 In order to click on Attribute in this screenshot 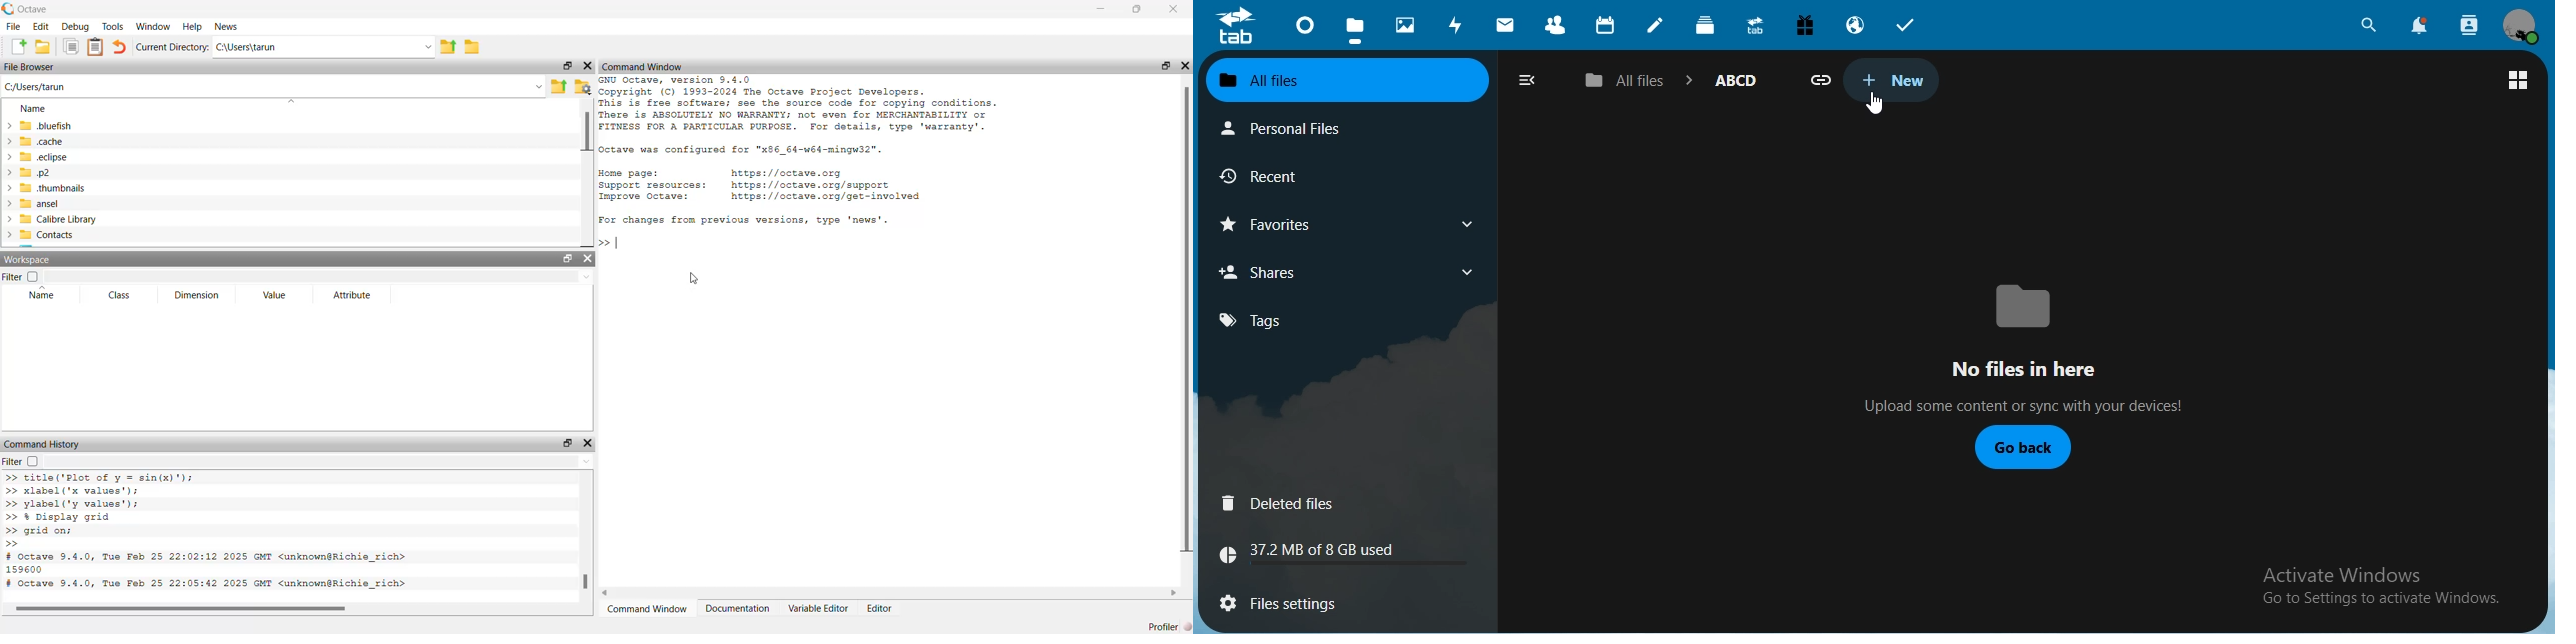, I will do `click(352, 296)`.